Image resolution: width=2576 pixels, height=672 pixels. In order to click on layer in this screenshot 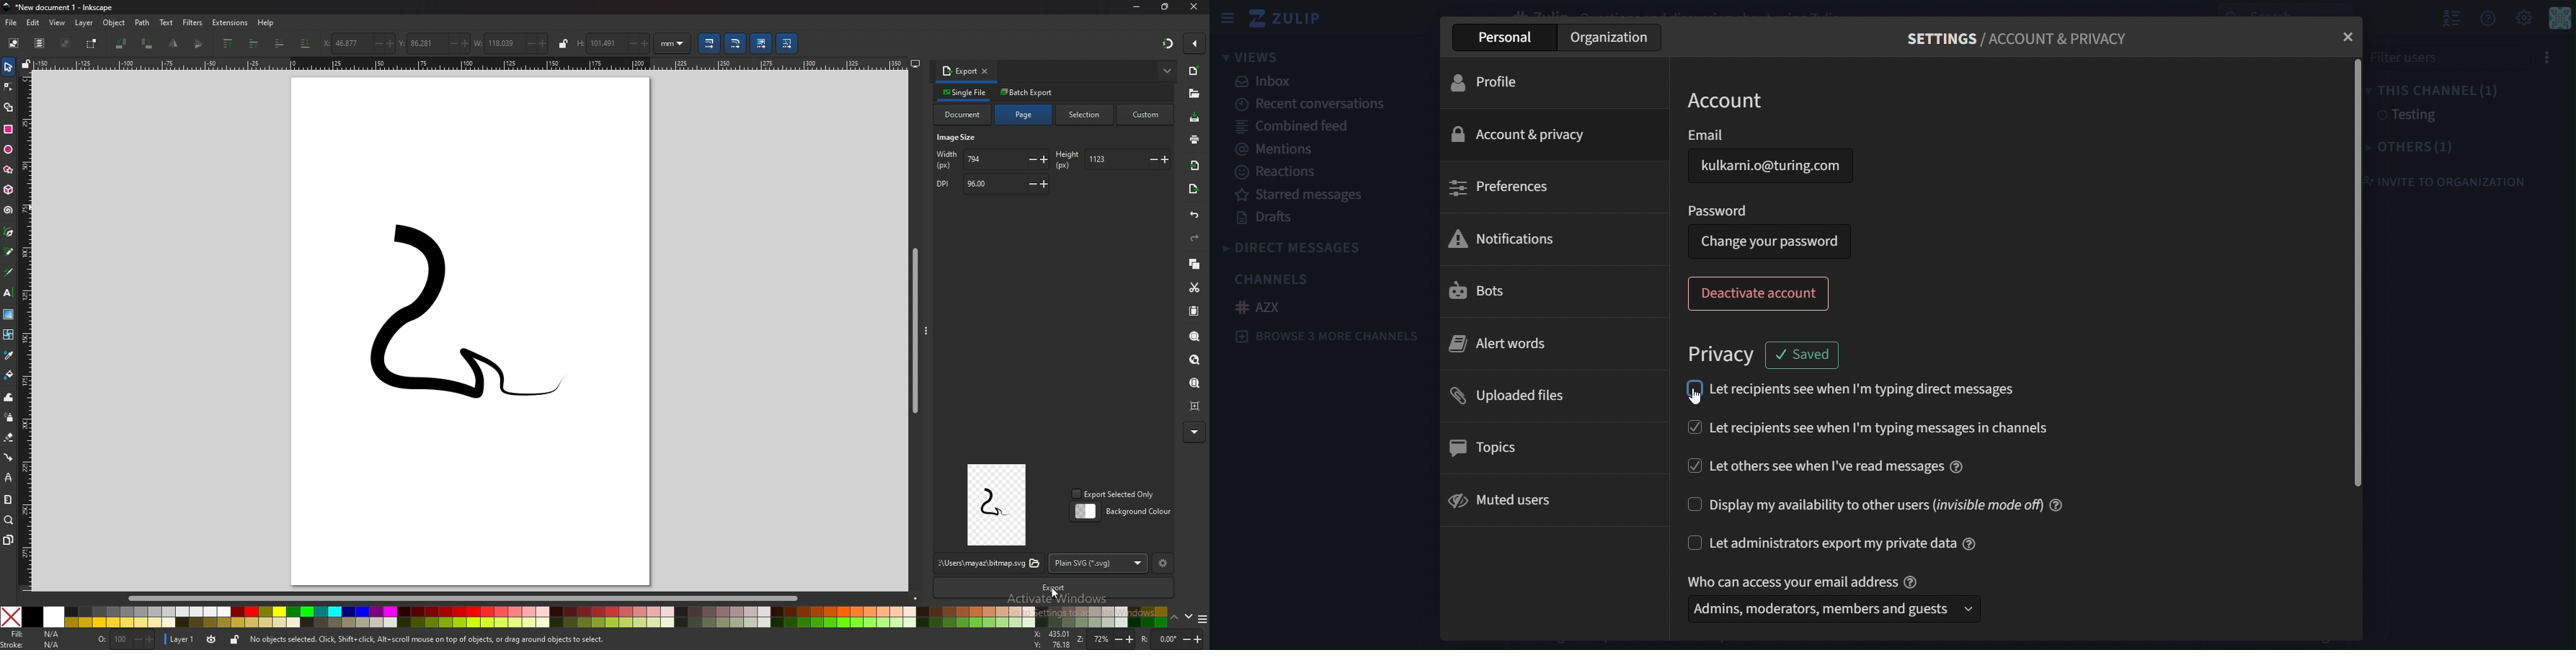, I will do `click(181, 638)`.